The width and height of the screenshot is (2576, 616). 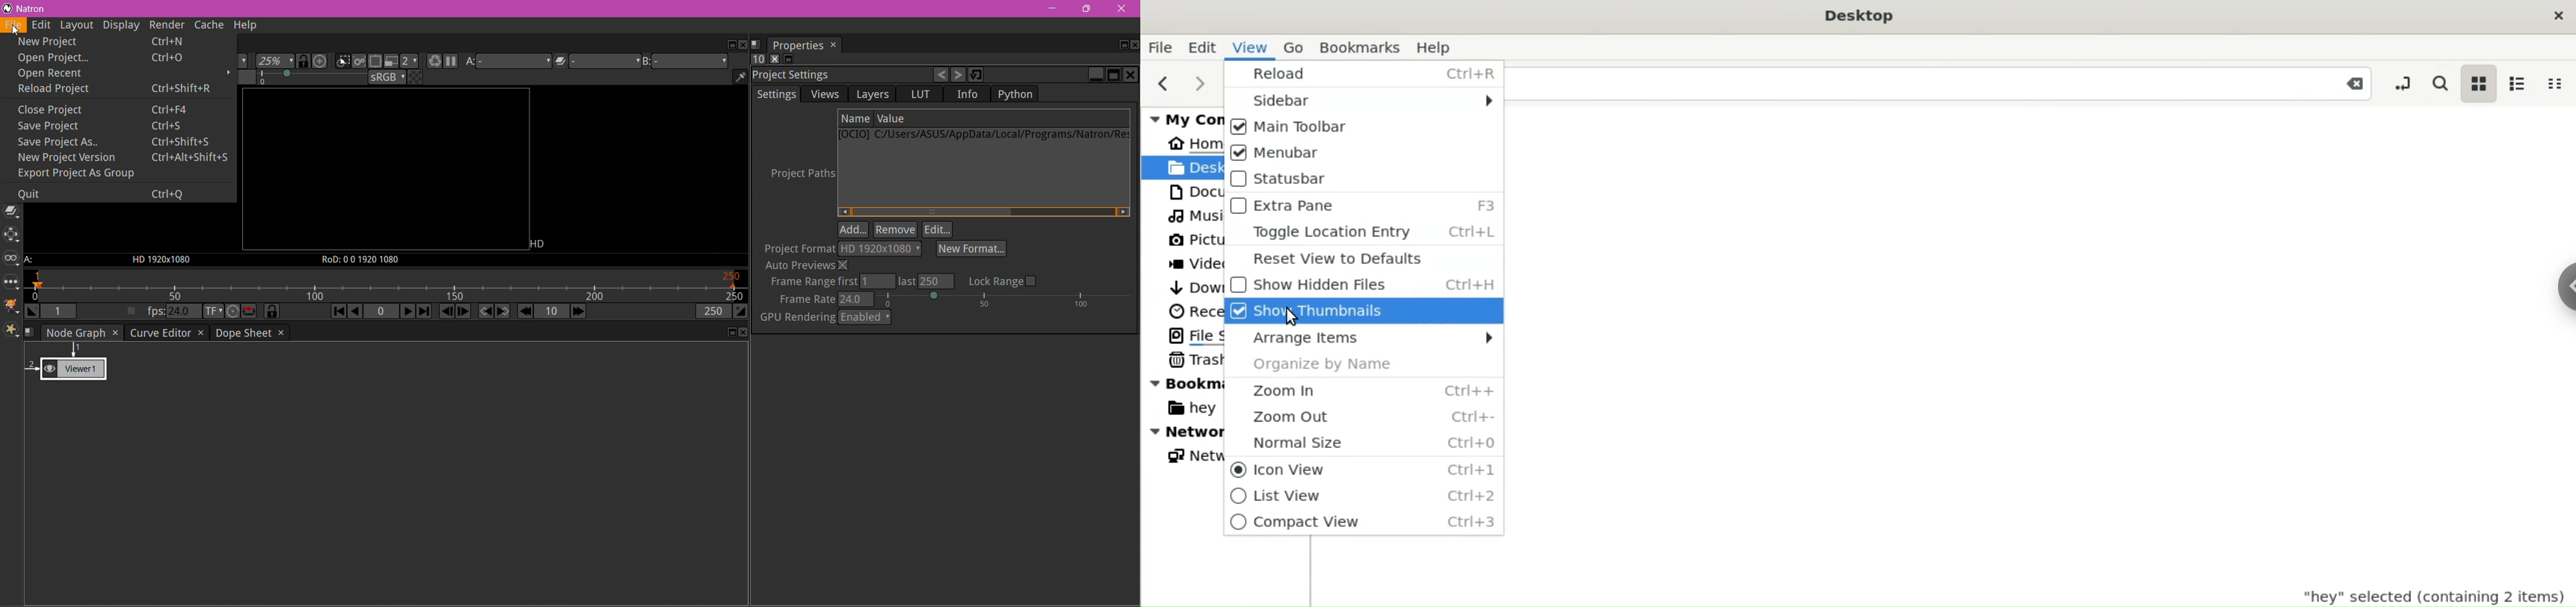 I want to click on Reset View to Defaults, so click(x=1364, y=257).